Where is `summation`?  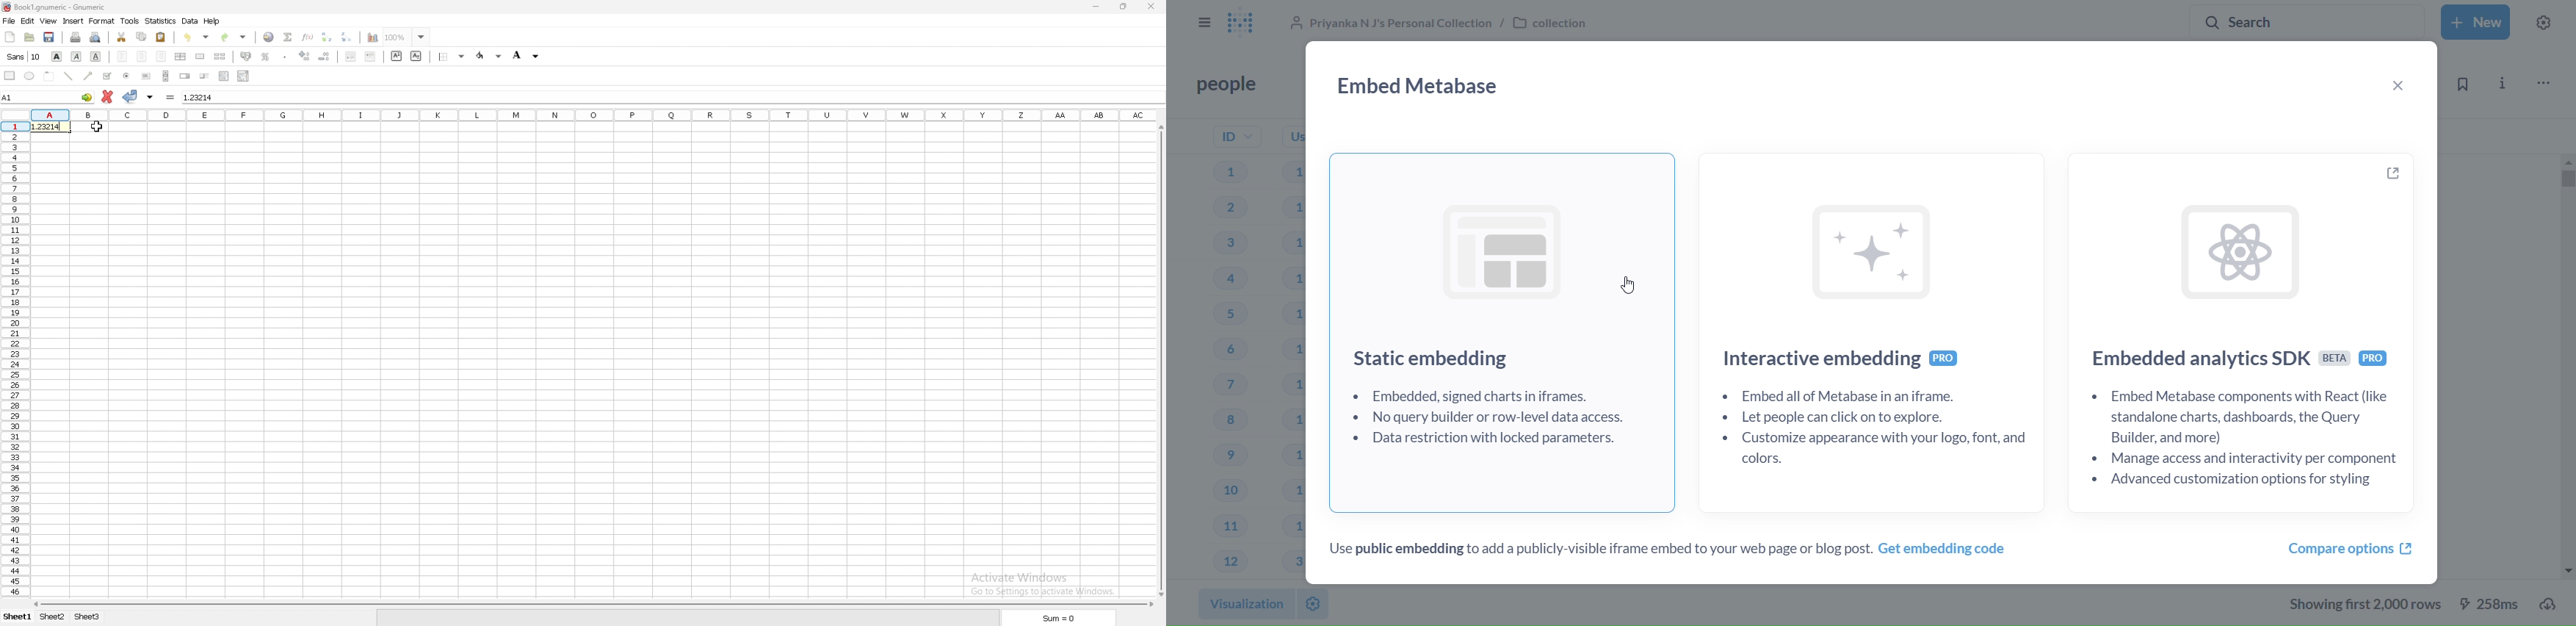 summation is located at coordinates (288, 37).